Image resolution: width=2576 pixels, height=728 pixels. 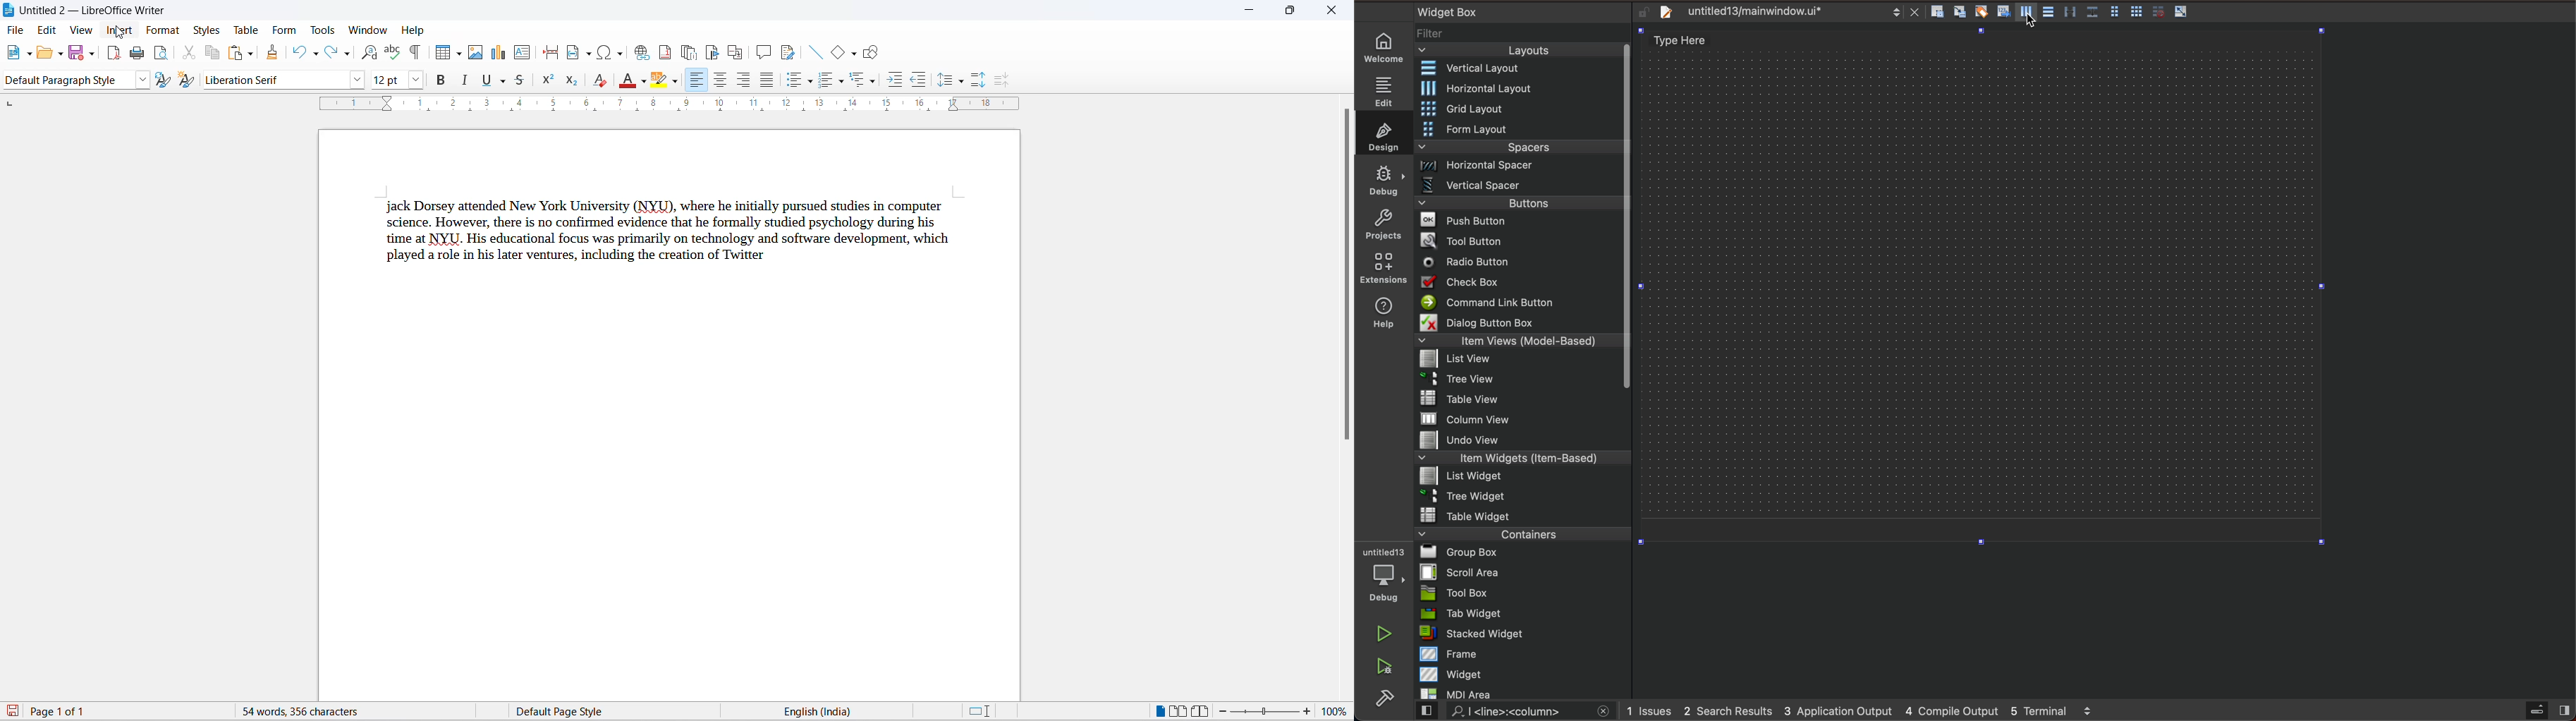 I want to click on insert table, so click(x=444, y=54).